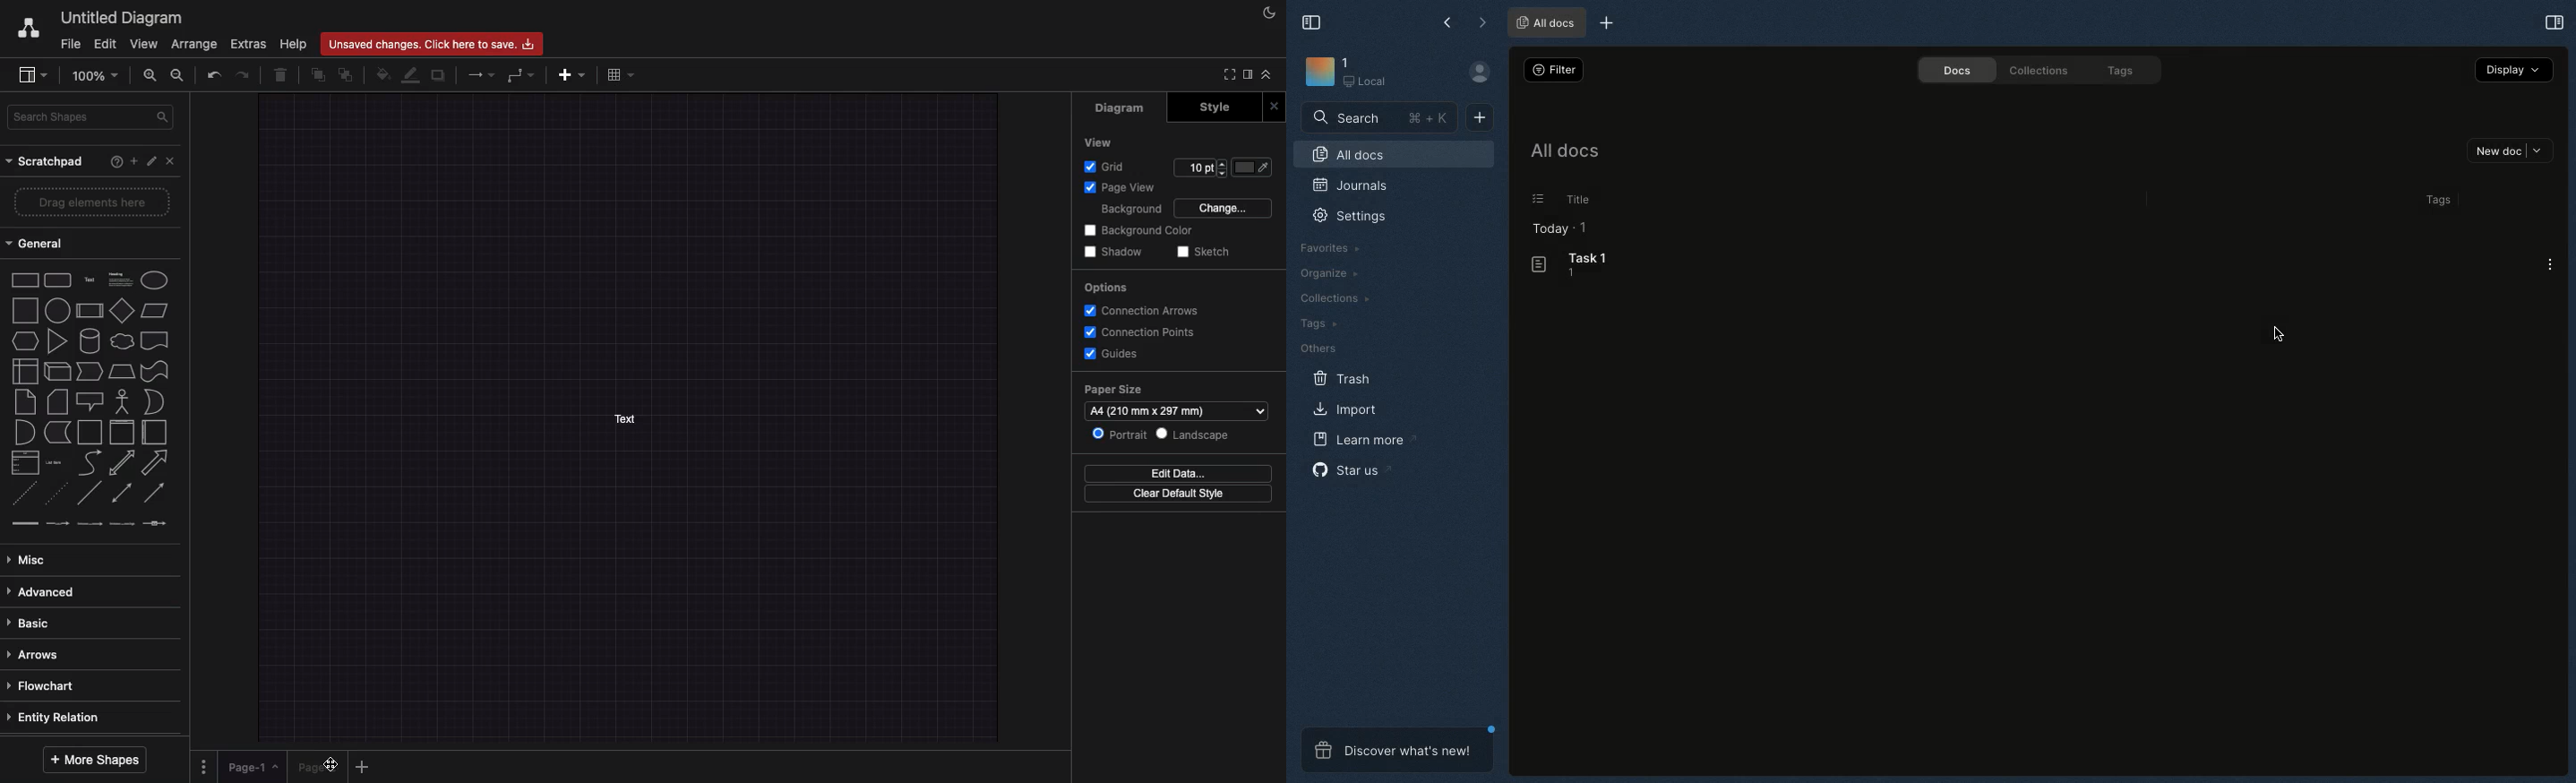 This screenshot has width=2576, height=784. I want to click on Background color, so click(1138, 231).